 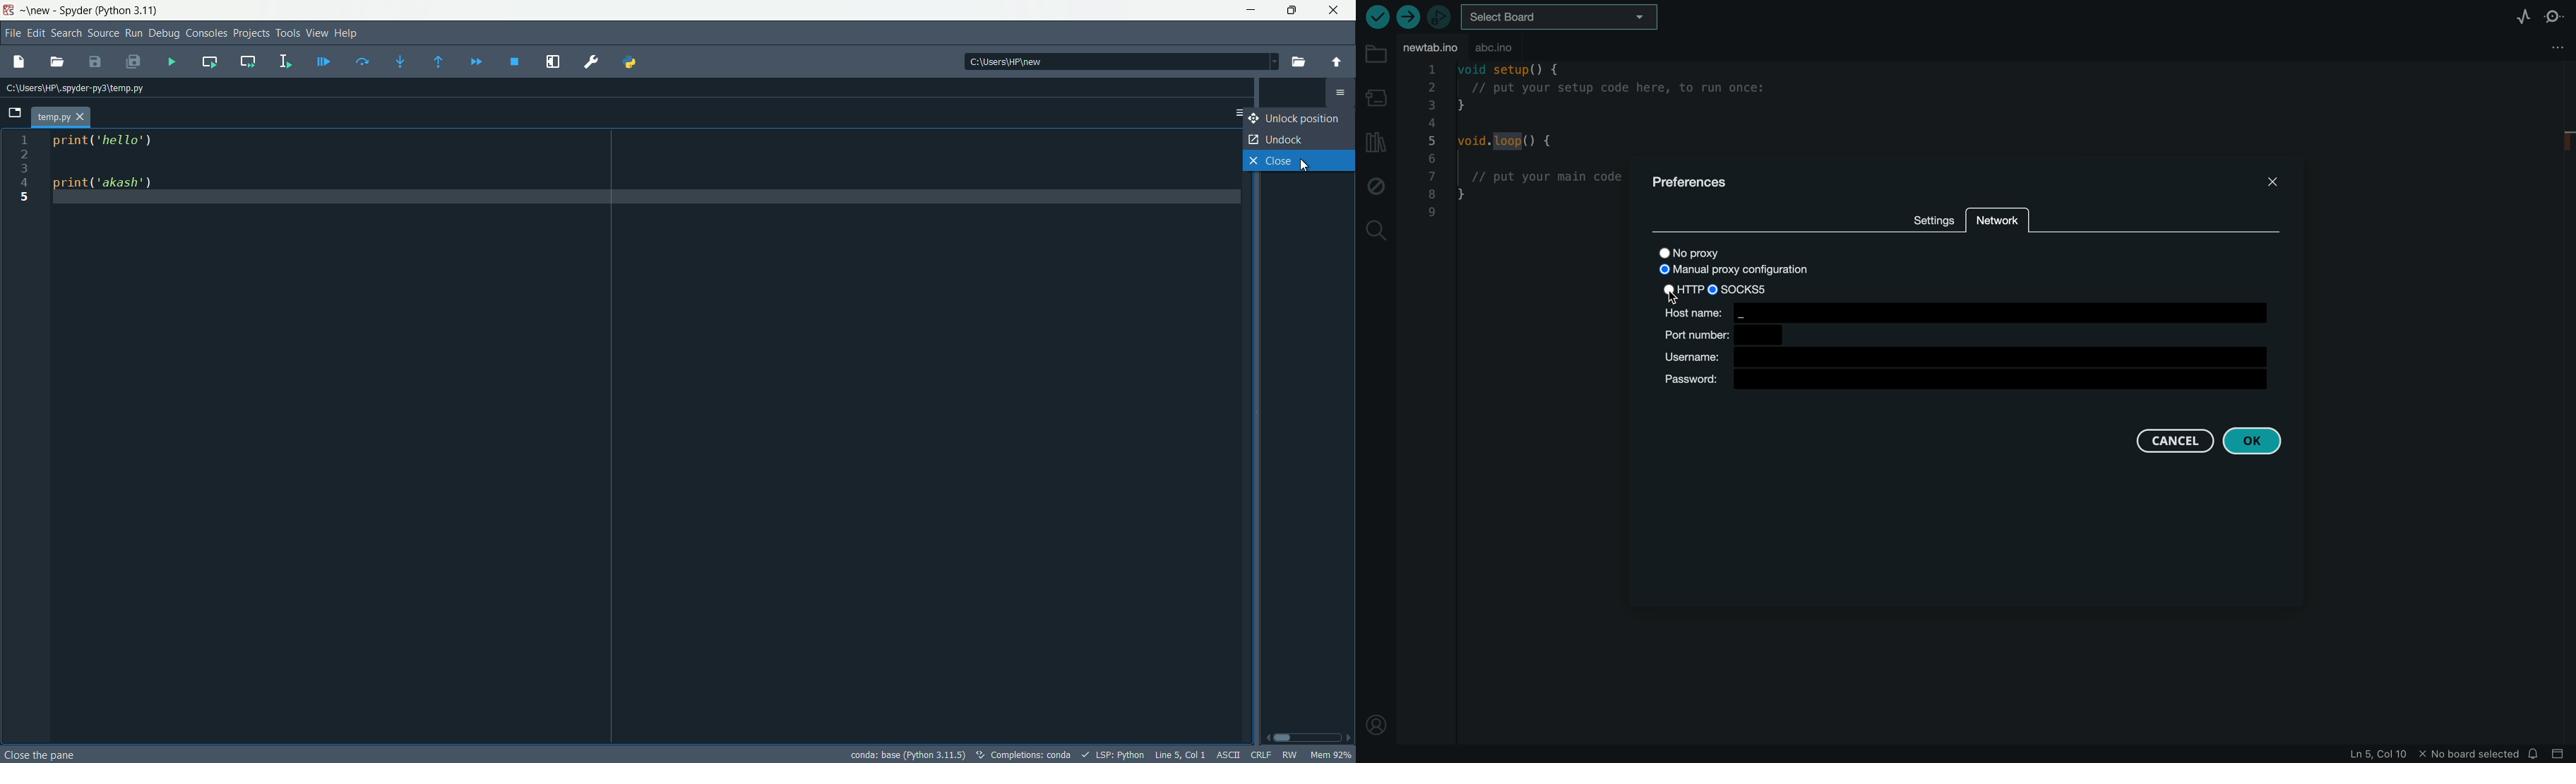 What do you see at coordinates (75, 11) in the screenshot?
I see `app name` at bounding box center [75, 11].